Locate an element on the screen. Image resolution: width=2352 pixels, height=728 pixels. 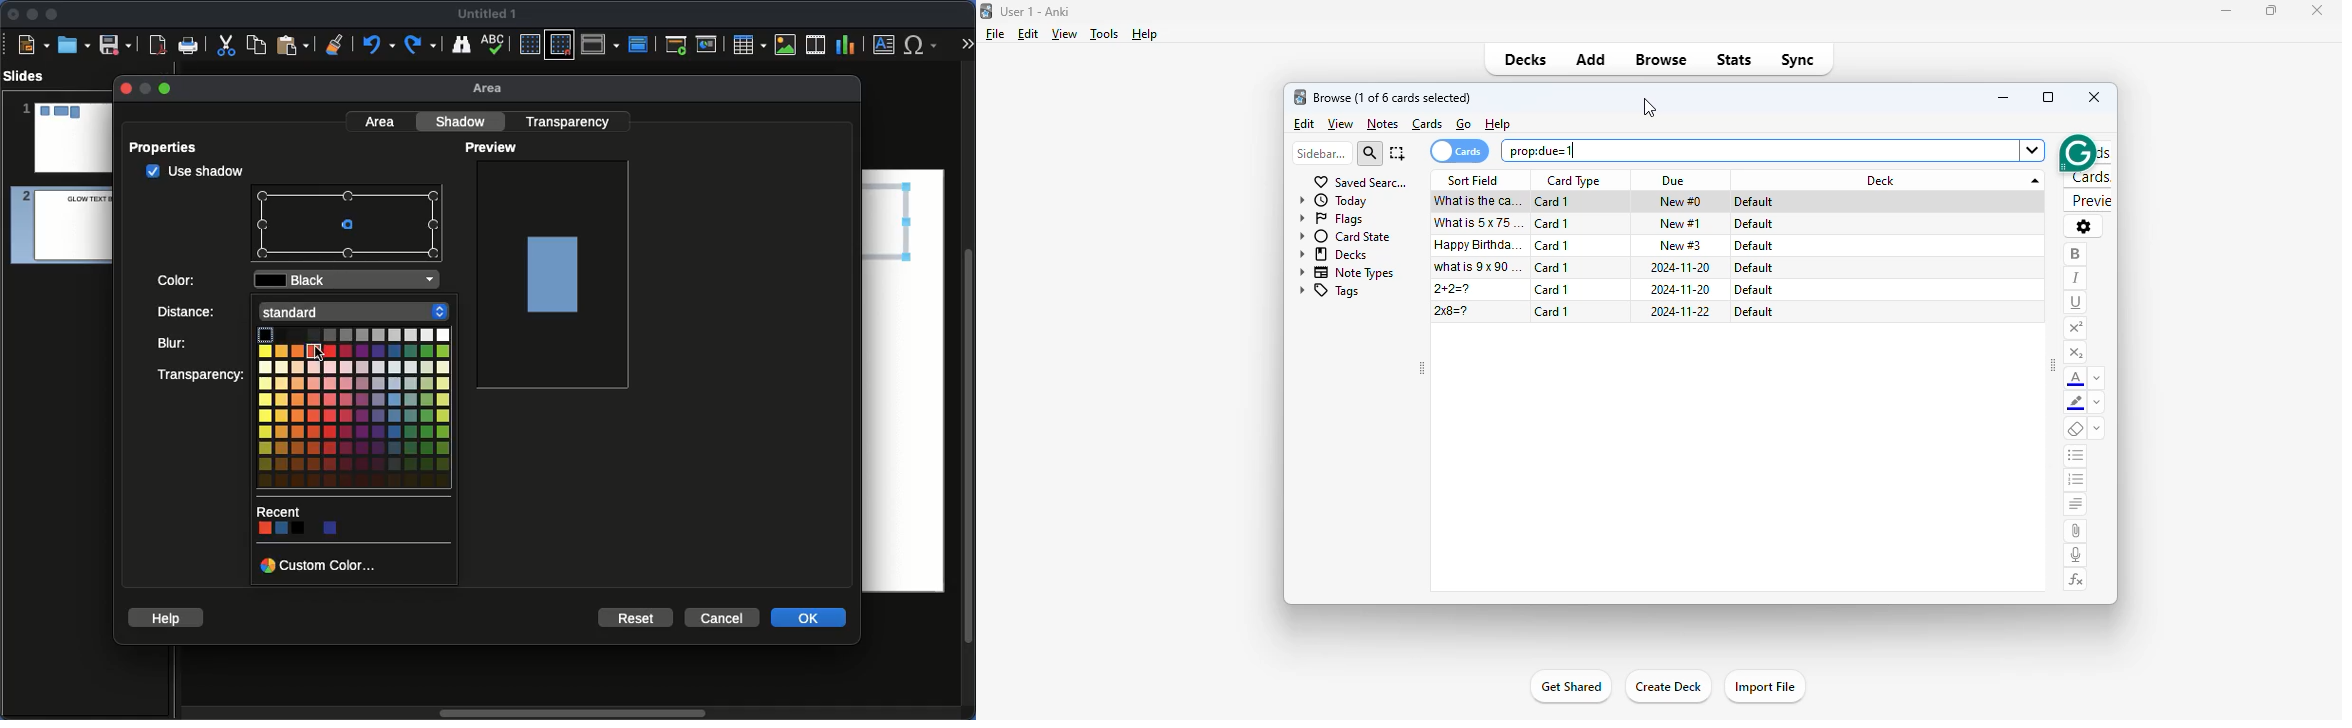
cursor is located at coordinates (318, 354).